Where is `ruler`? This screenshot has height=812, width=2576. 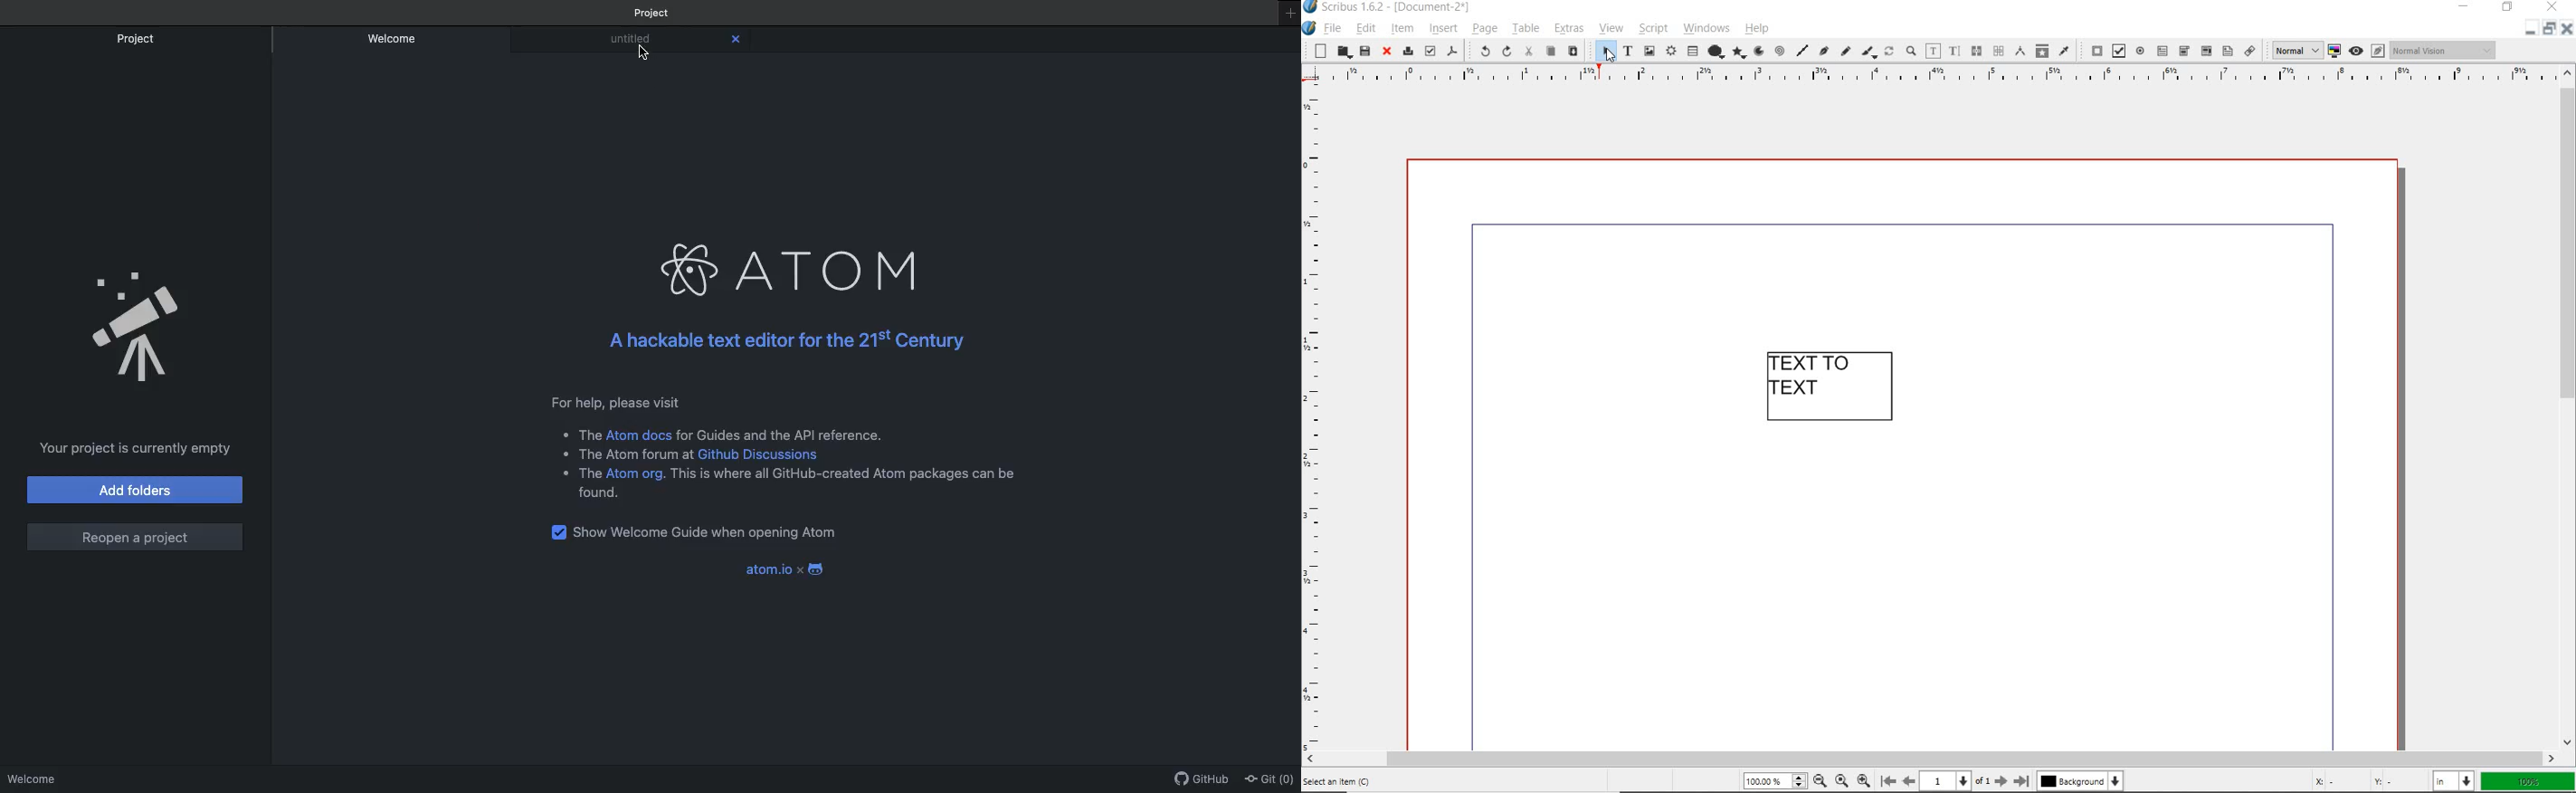 ruler is located at coordinates (1316, 422).